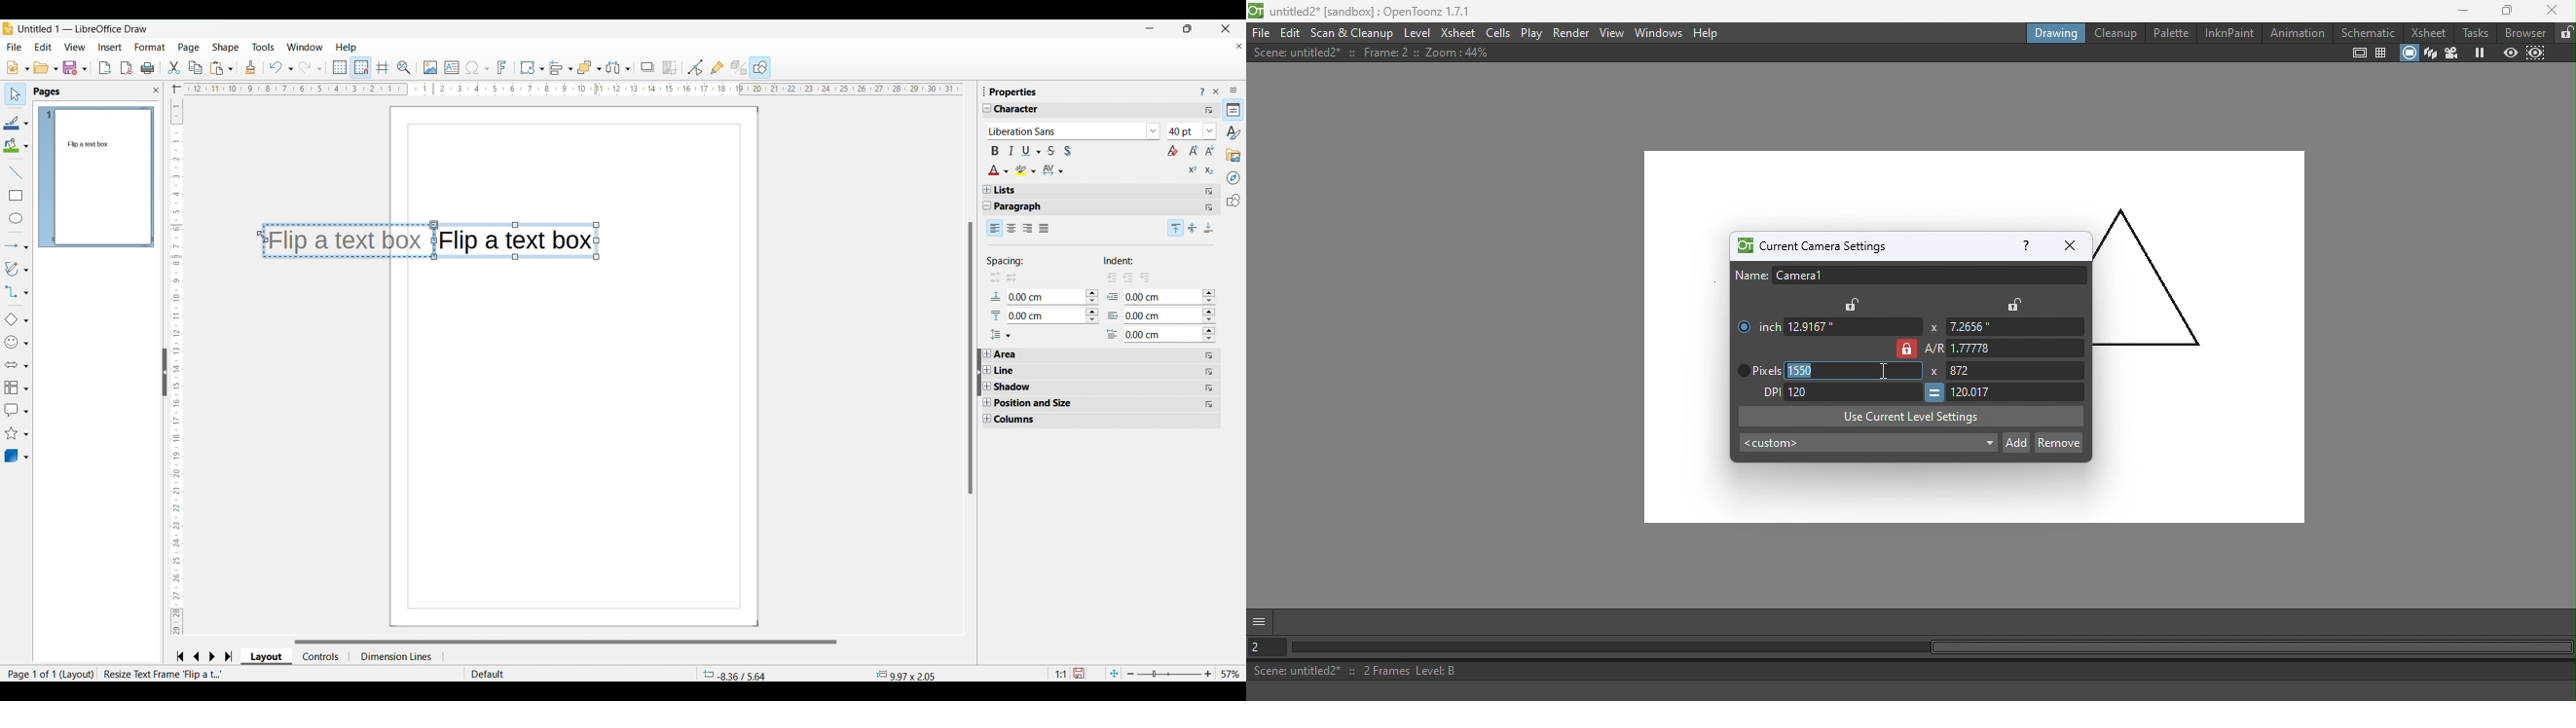  Describe the element at coordinates (1129, 276) in the screenshot. I see `left indent` at that location.